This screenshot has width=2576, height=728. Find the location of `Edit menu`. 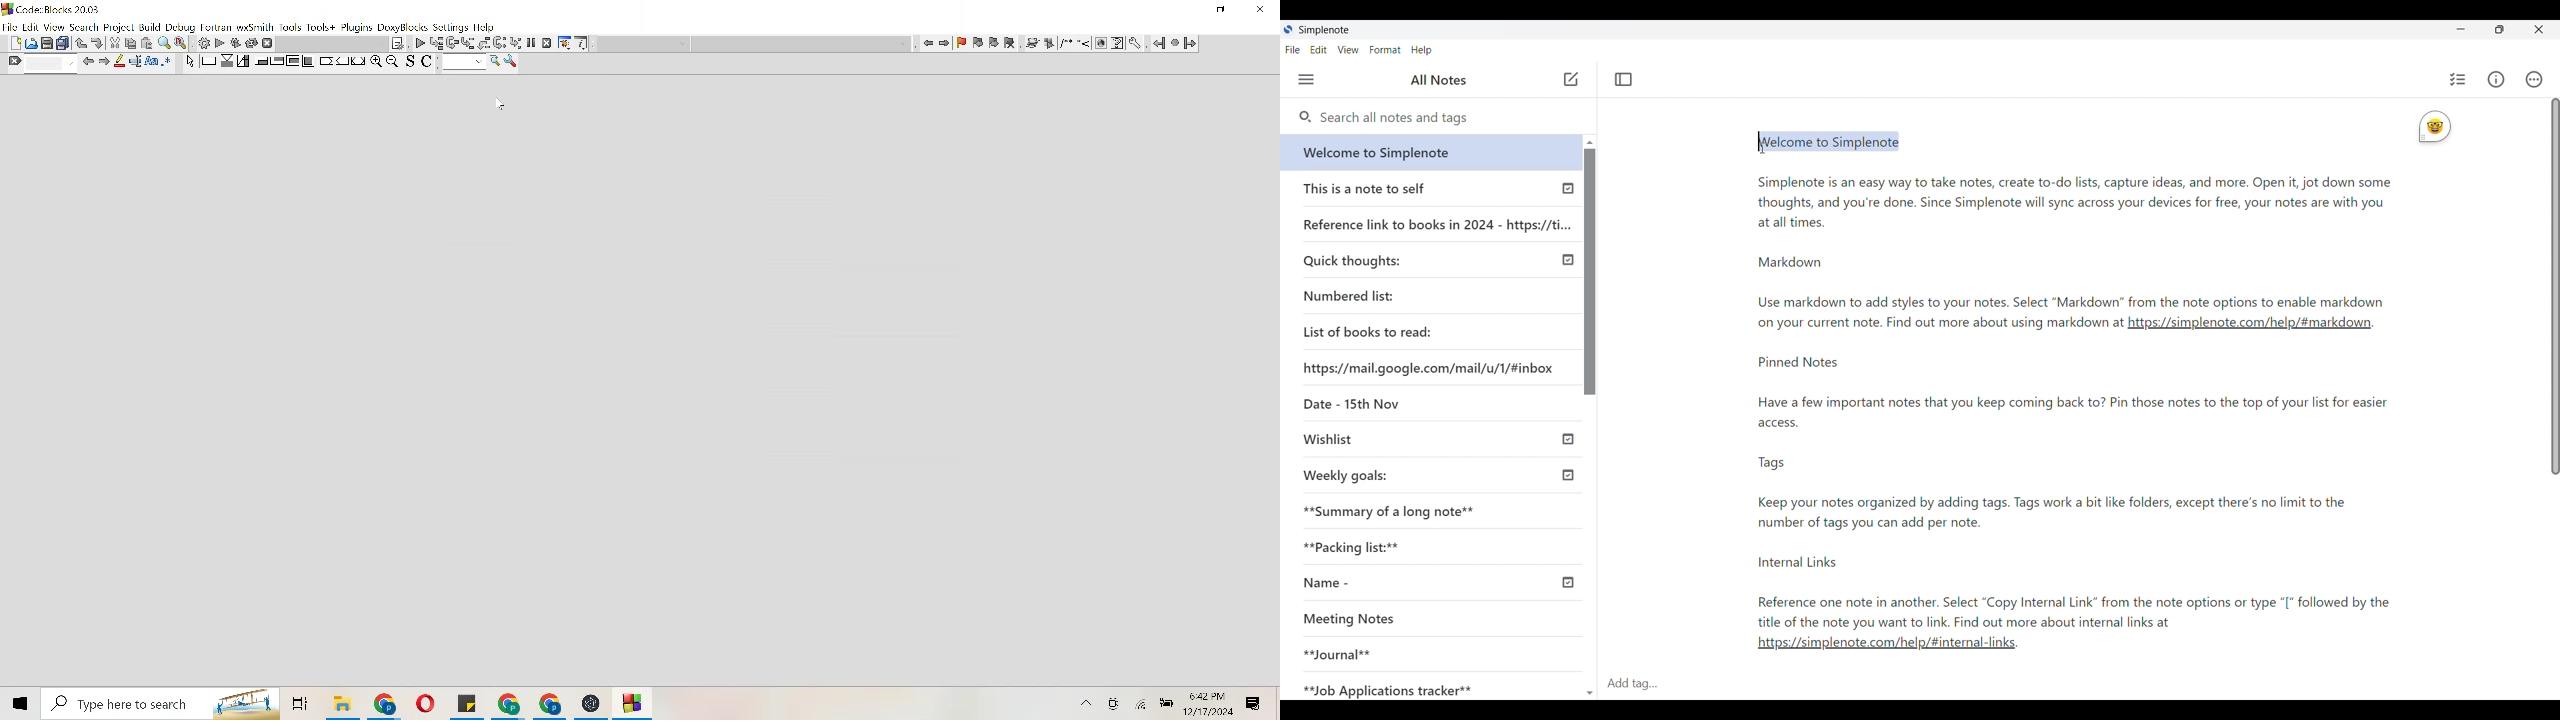

Edit menu is located at coordinates (1319, 49).